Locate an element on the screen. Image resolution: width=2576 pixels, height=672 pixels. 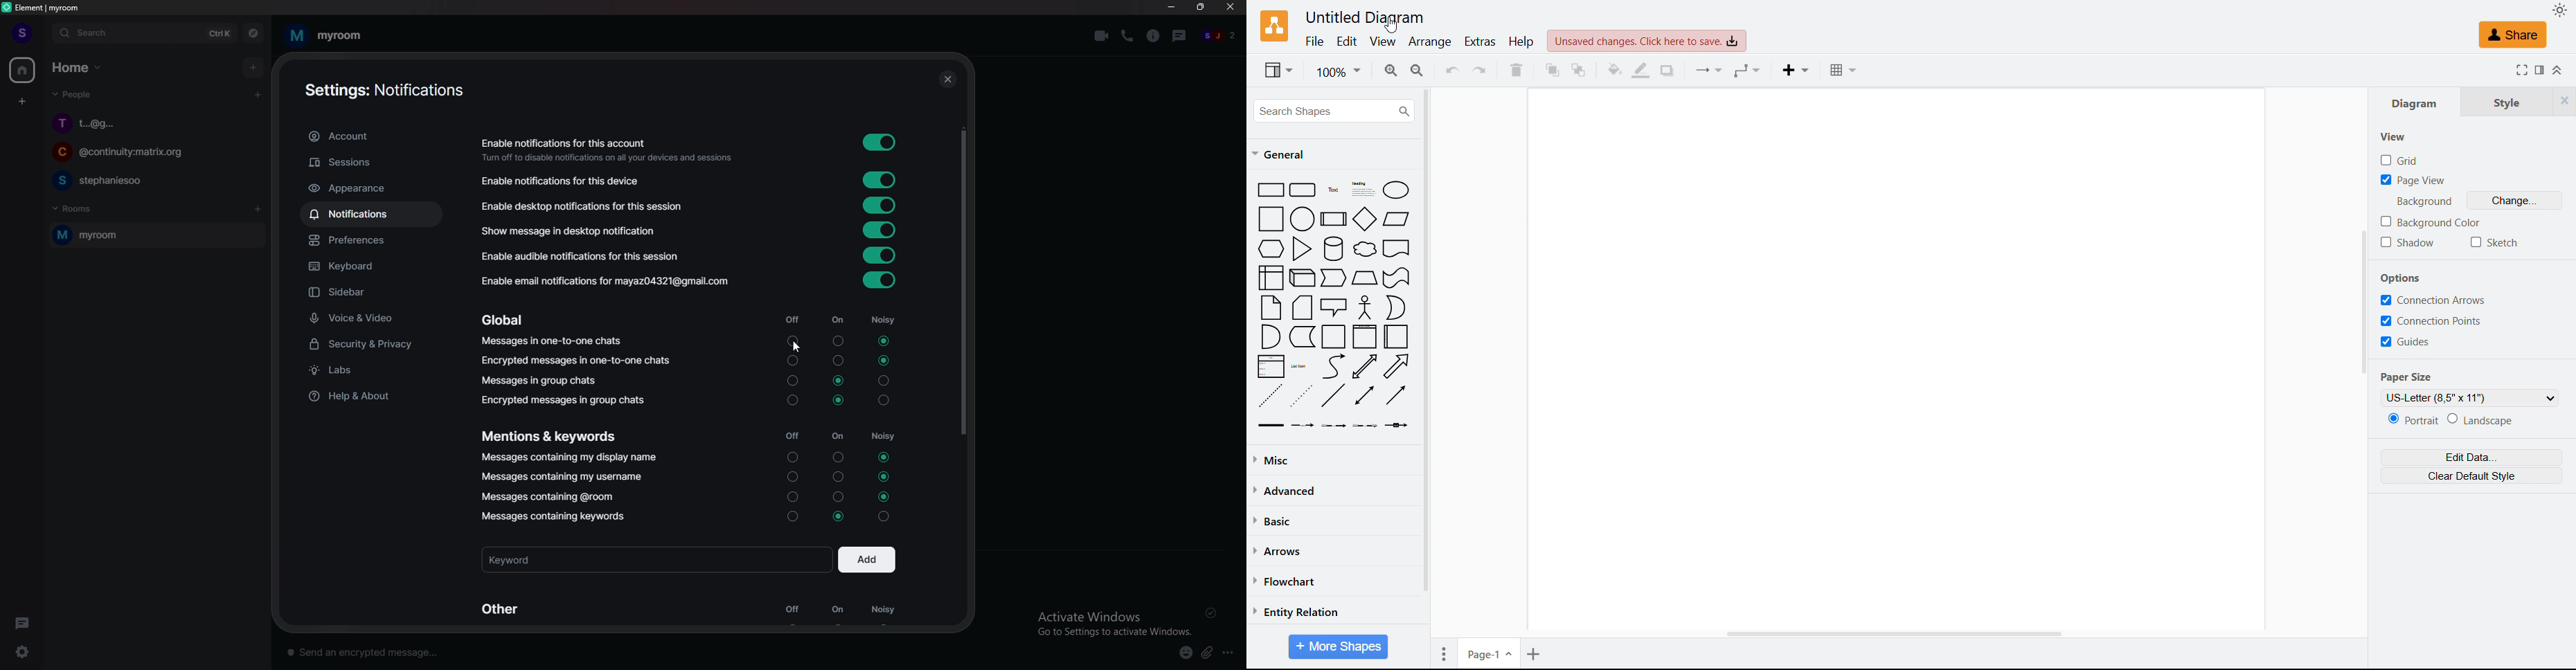
view  is located at coordinates (1381, 42).